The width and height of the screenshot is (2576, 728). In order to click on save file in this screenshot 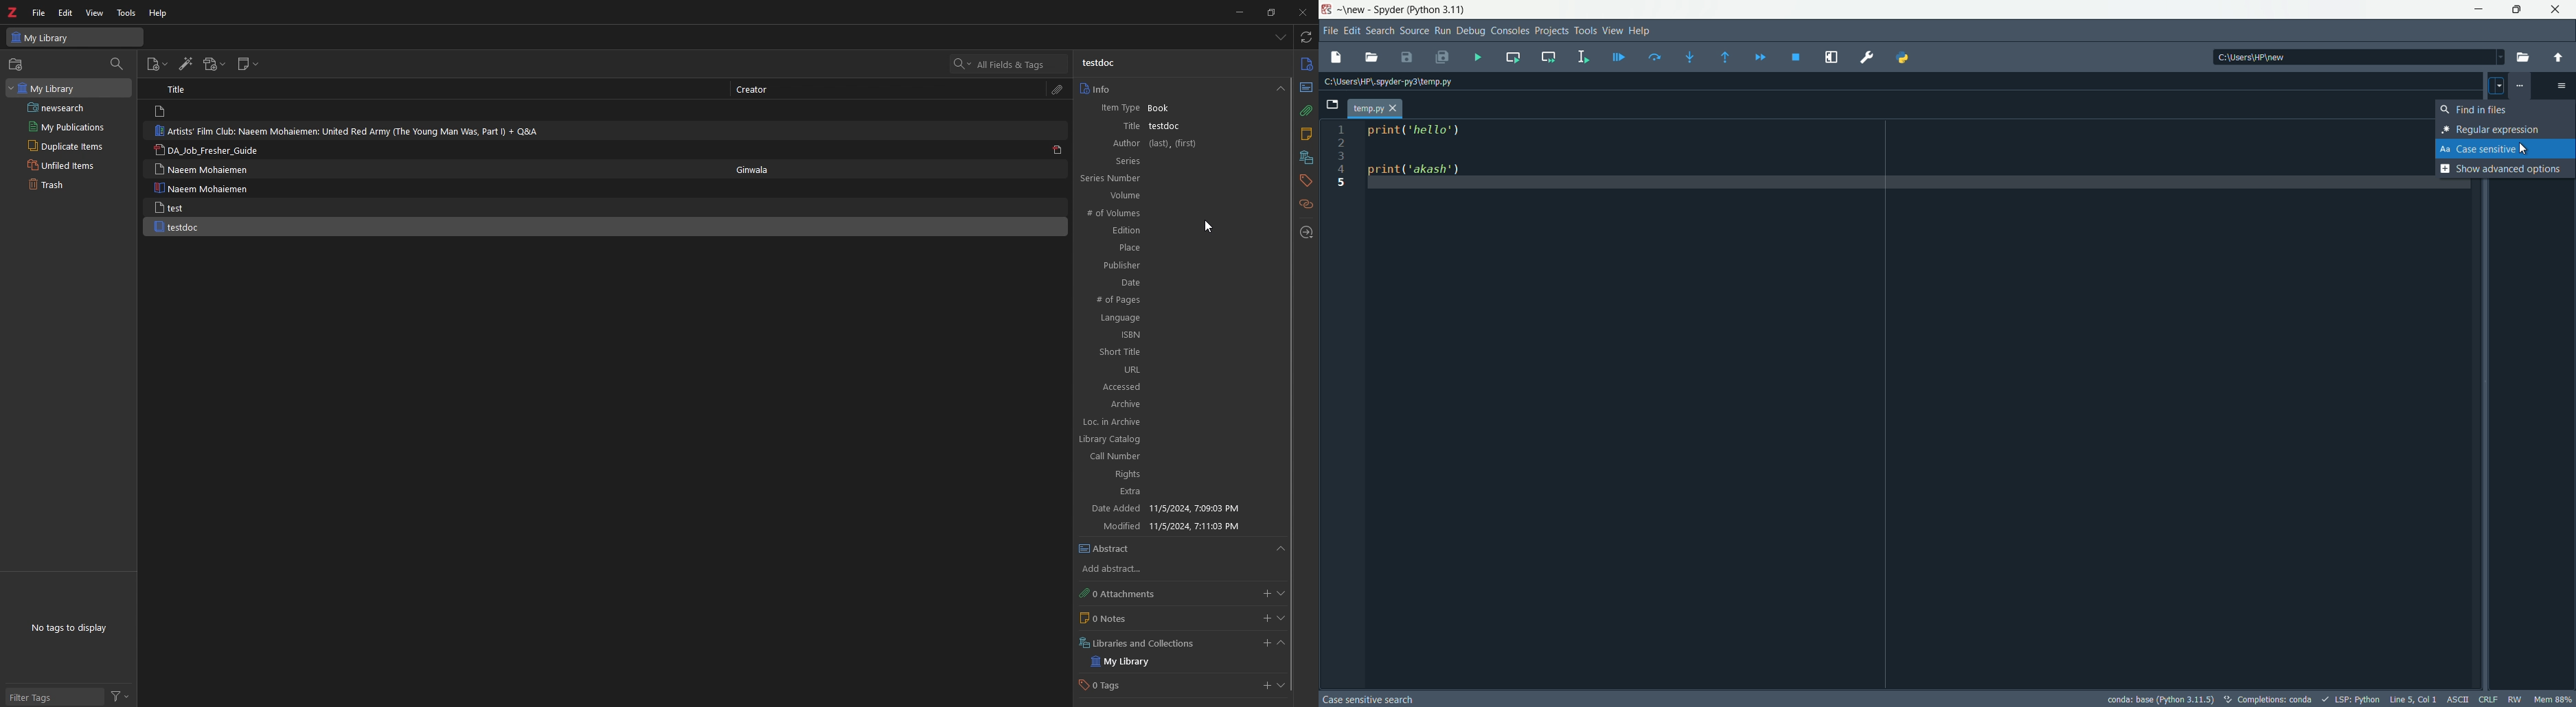, I will do `click(1409, 57)`.